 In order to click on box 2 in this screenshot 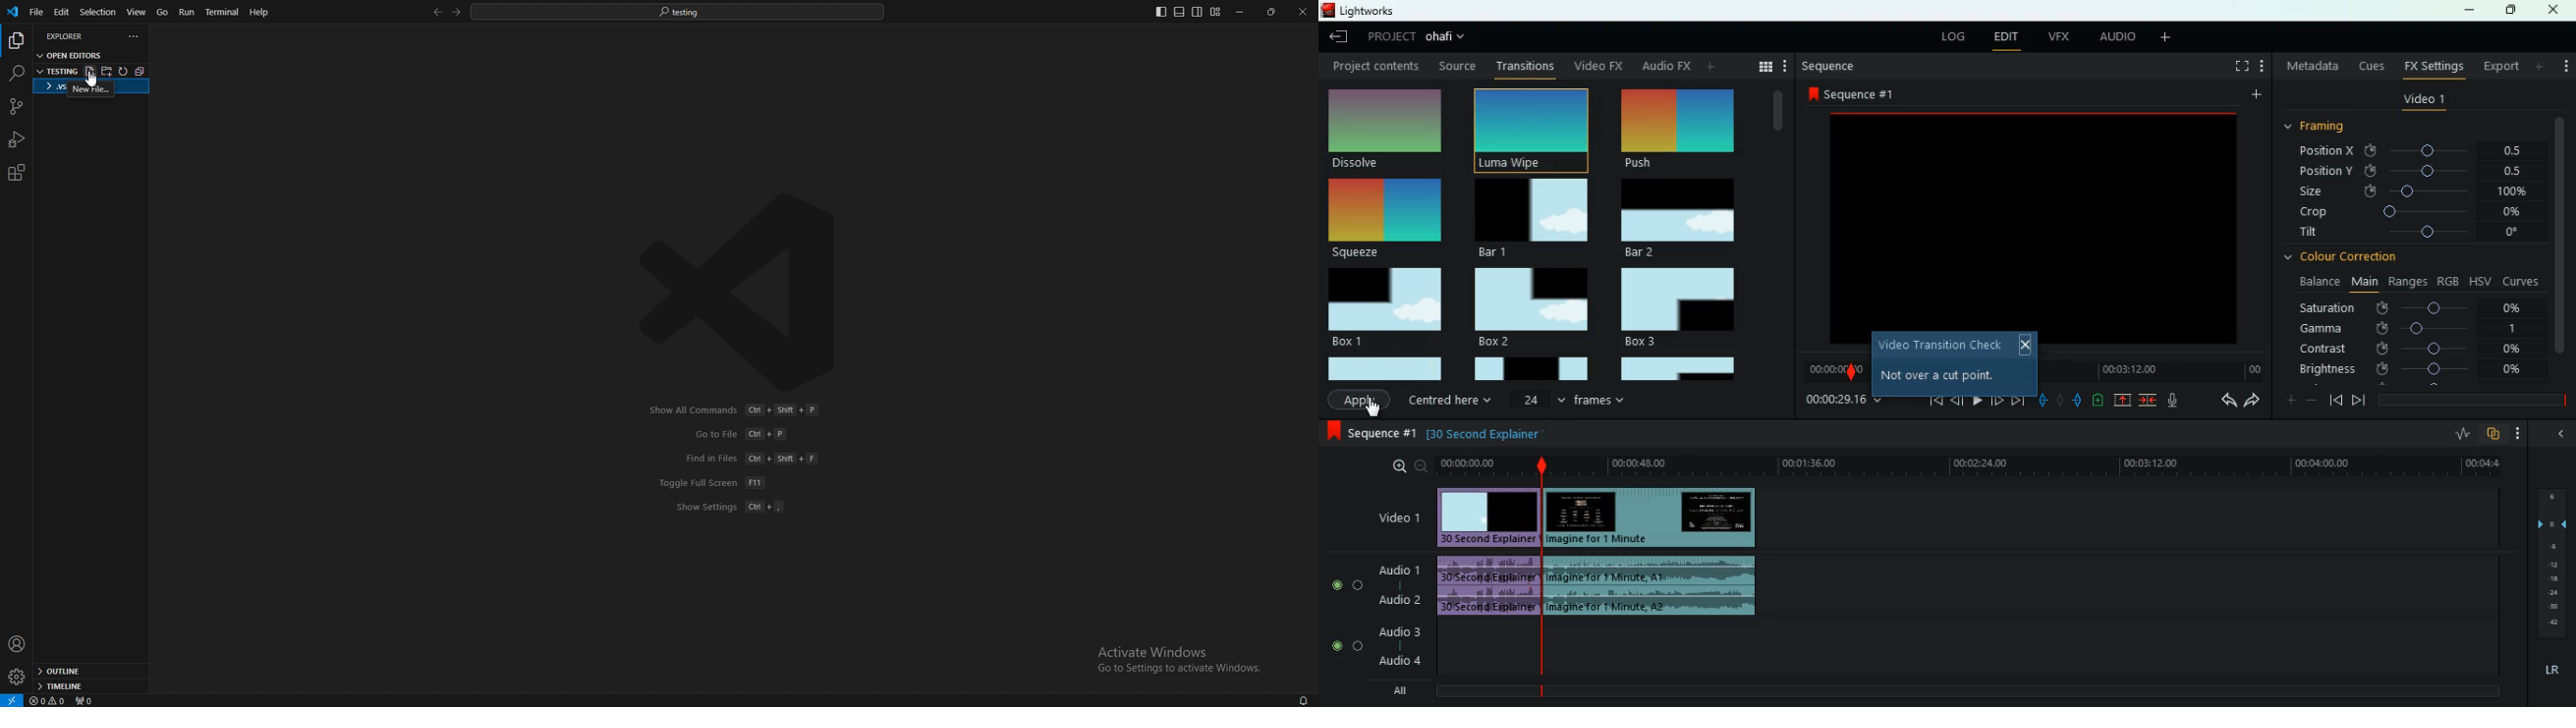, I will do `click(1531, 307)`.